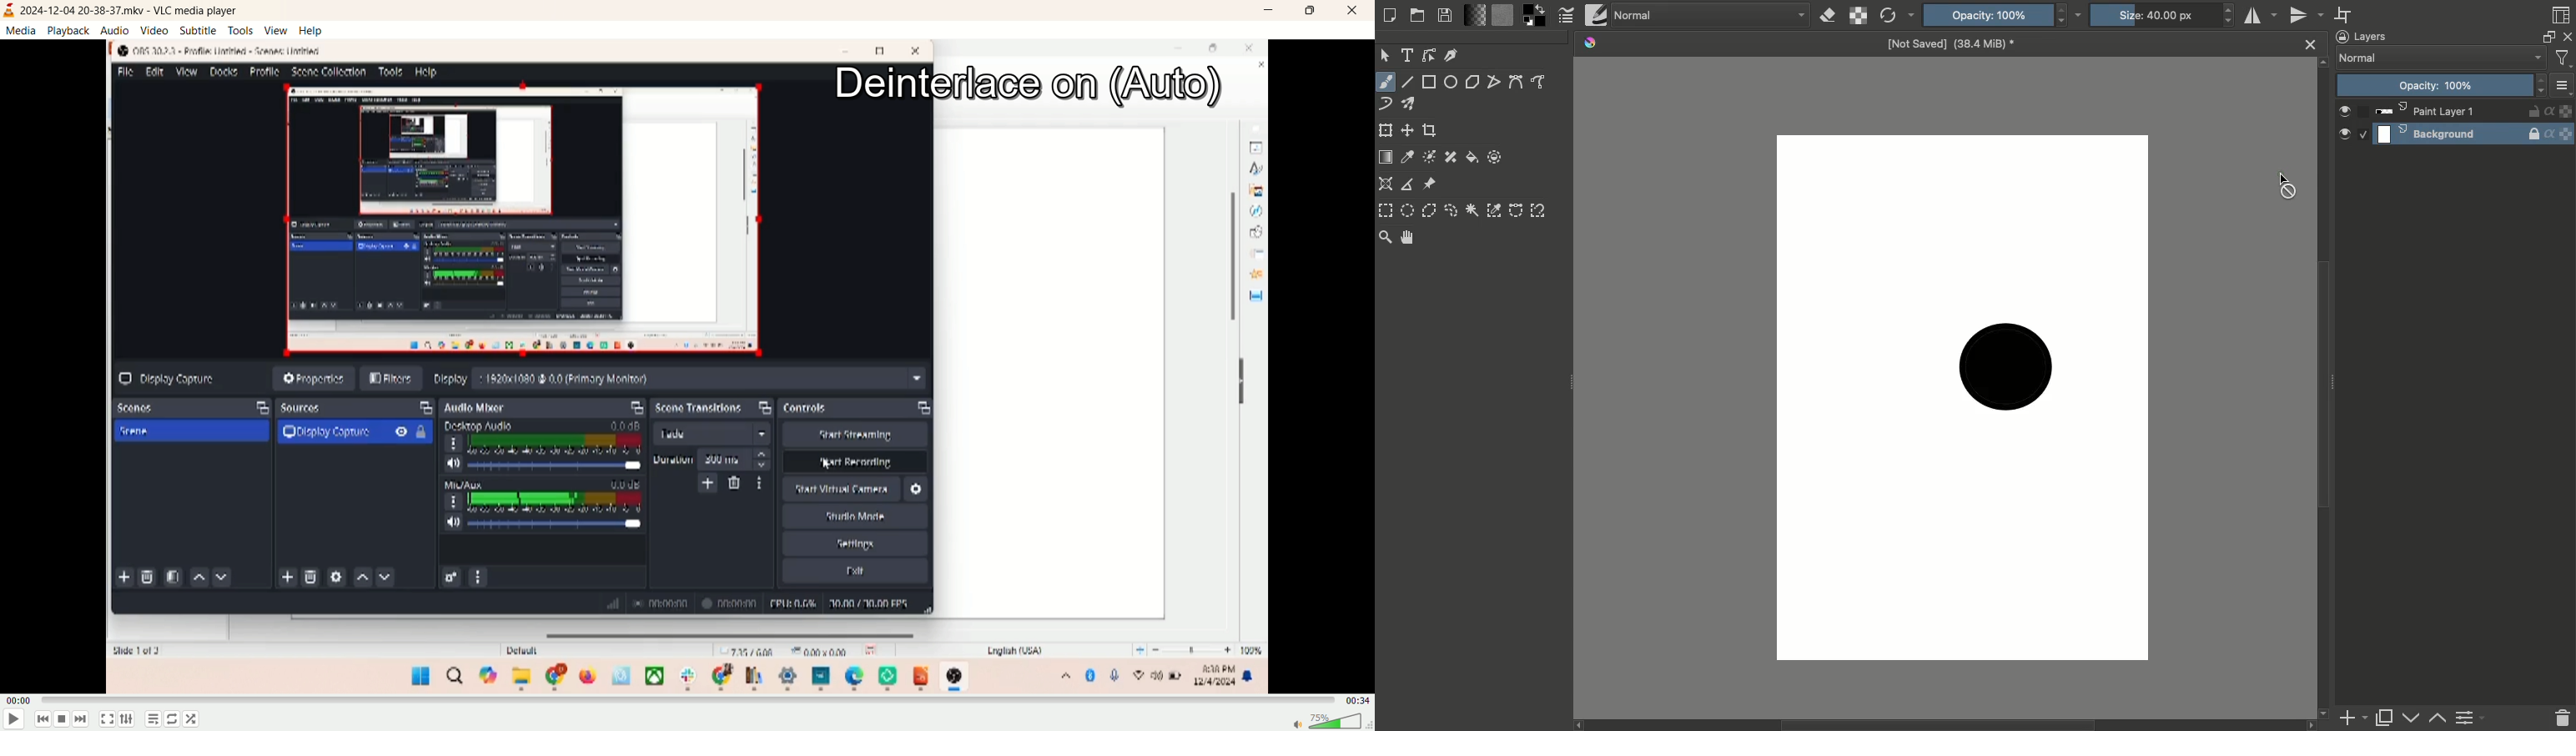  What do you see at coordinates (1474, 81) in the screenshot?
I see `Polygon` at bounding box center [1474, 81].